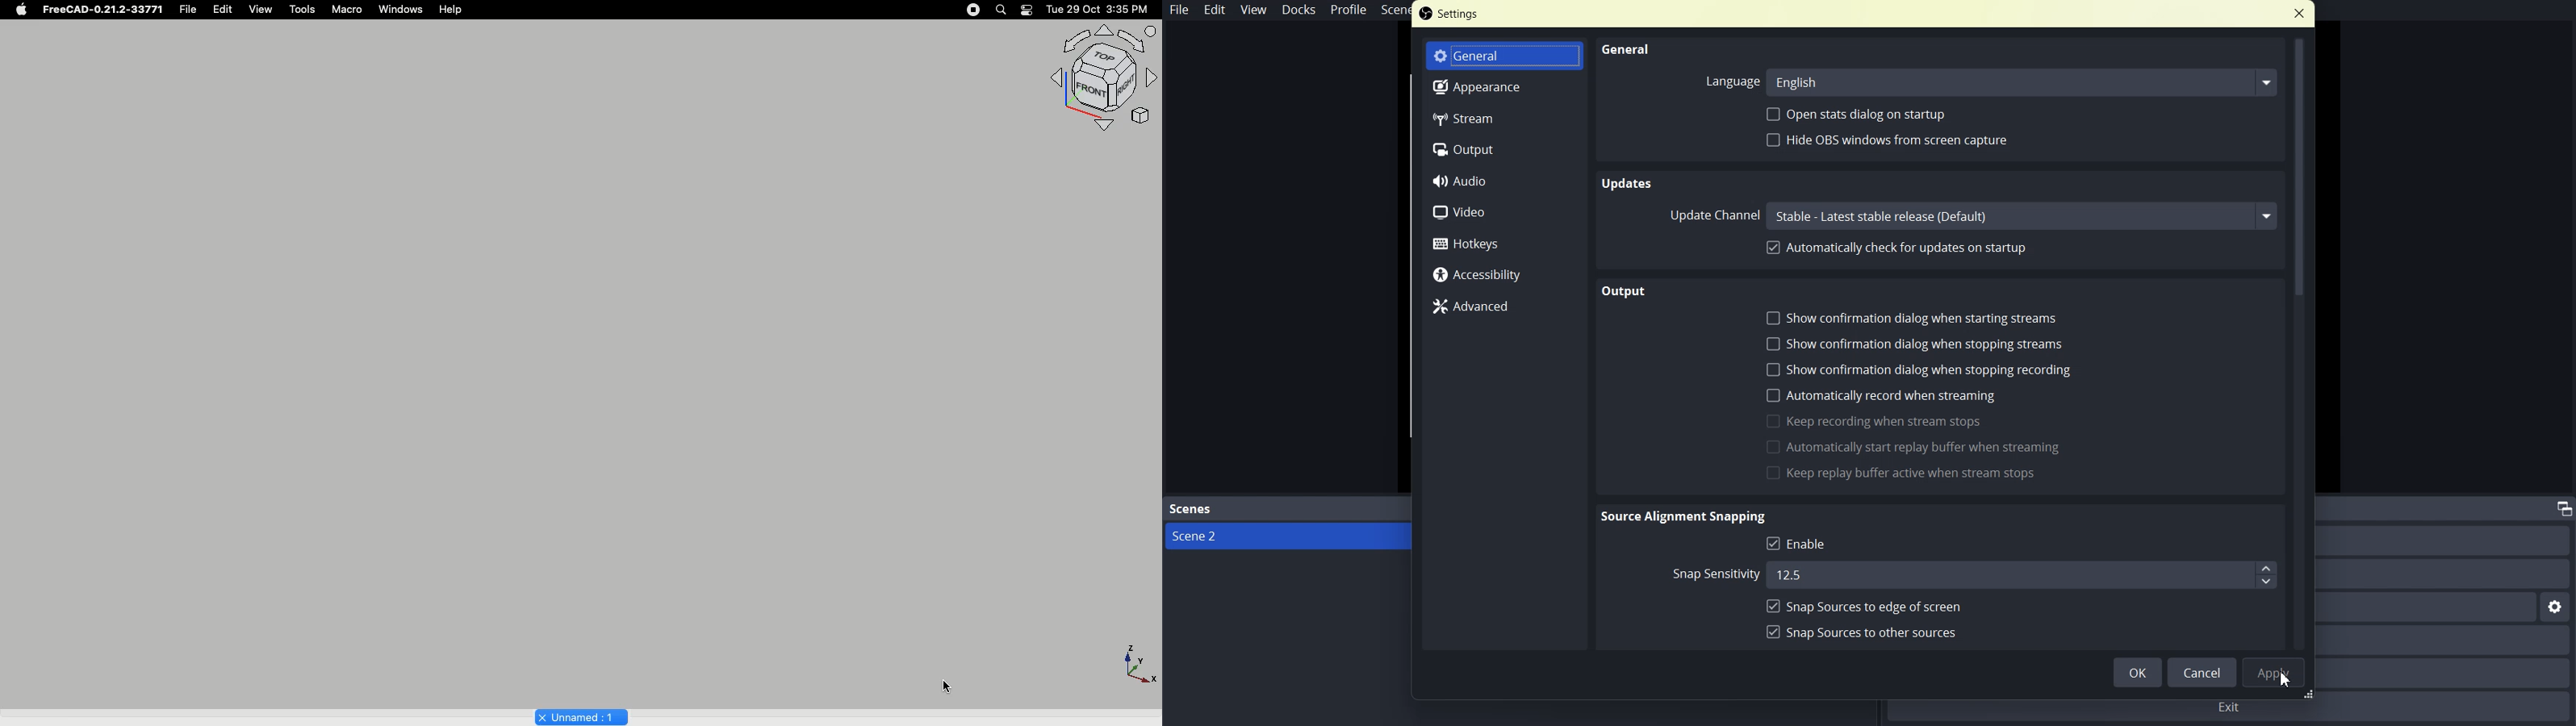 The height and width of the screenshot is (728, 2576). I want to click on cancel, so click(2202, 672).